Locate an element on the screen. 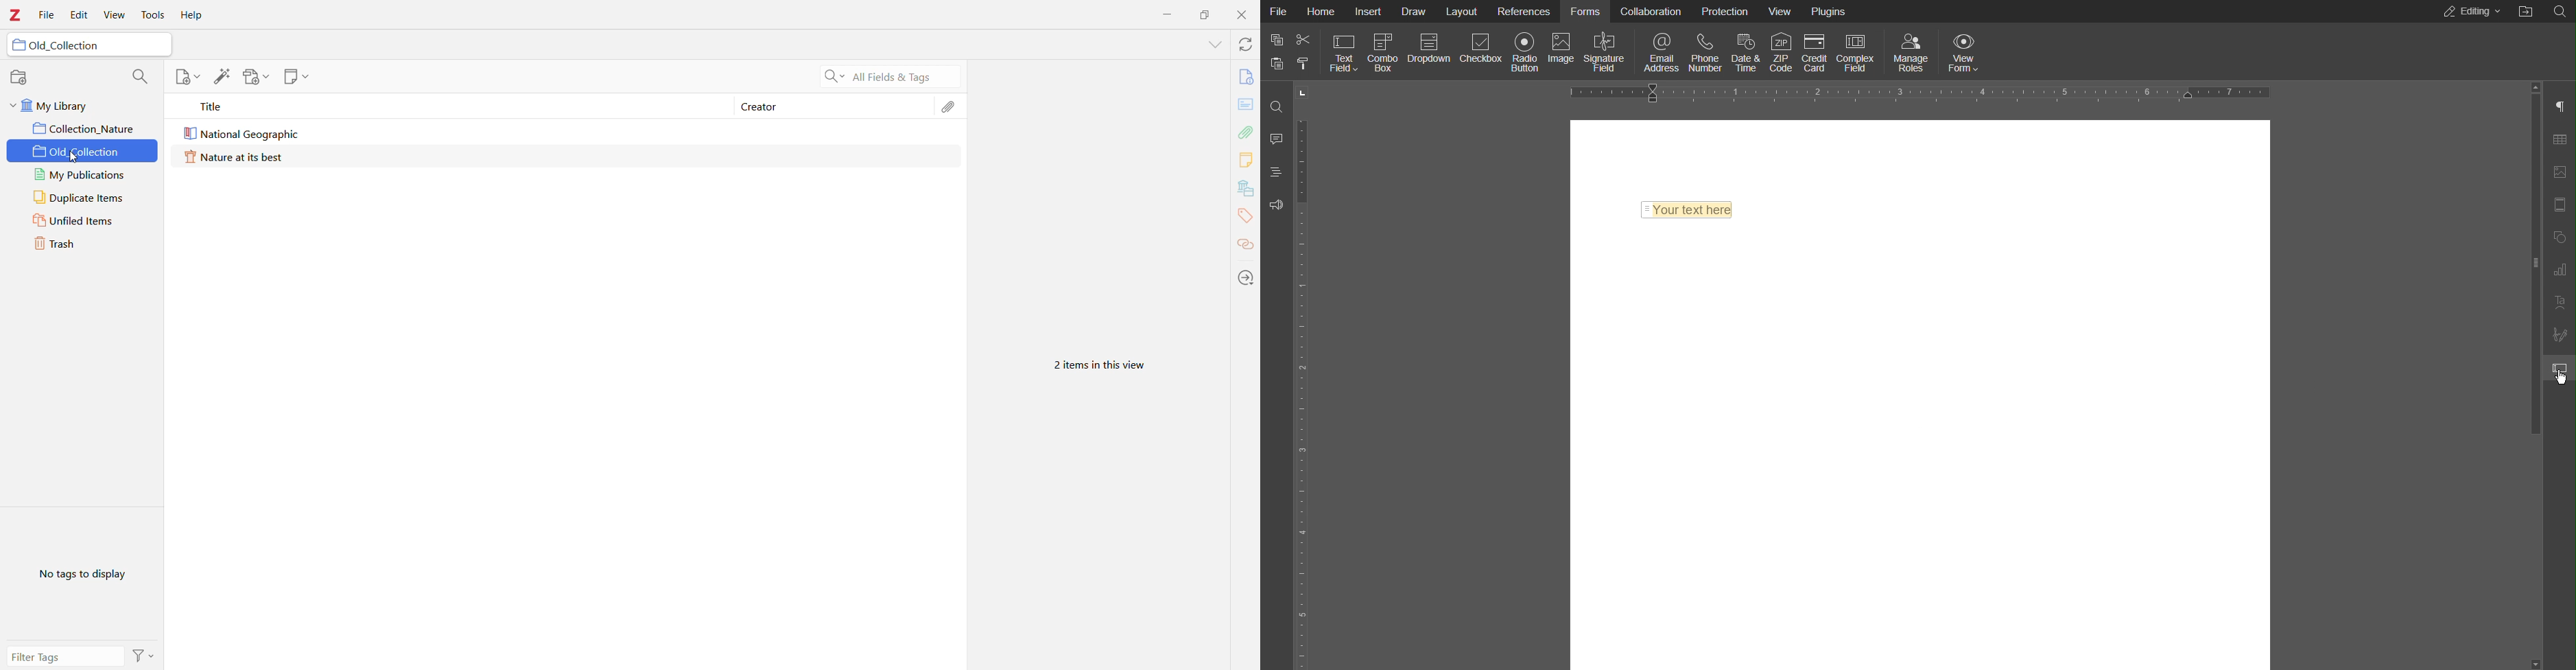  View Form is located at coordinates (1965, 51).